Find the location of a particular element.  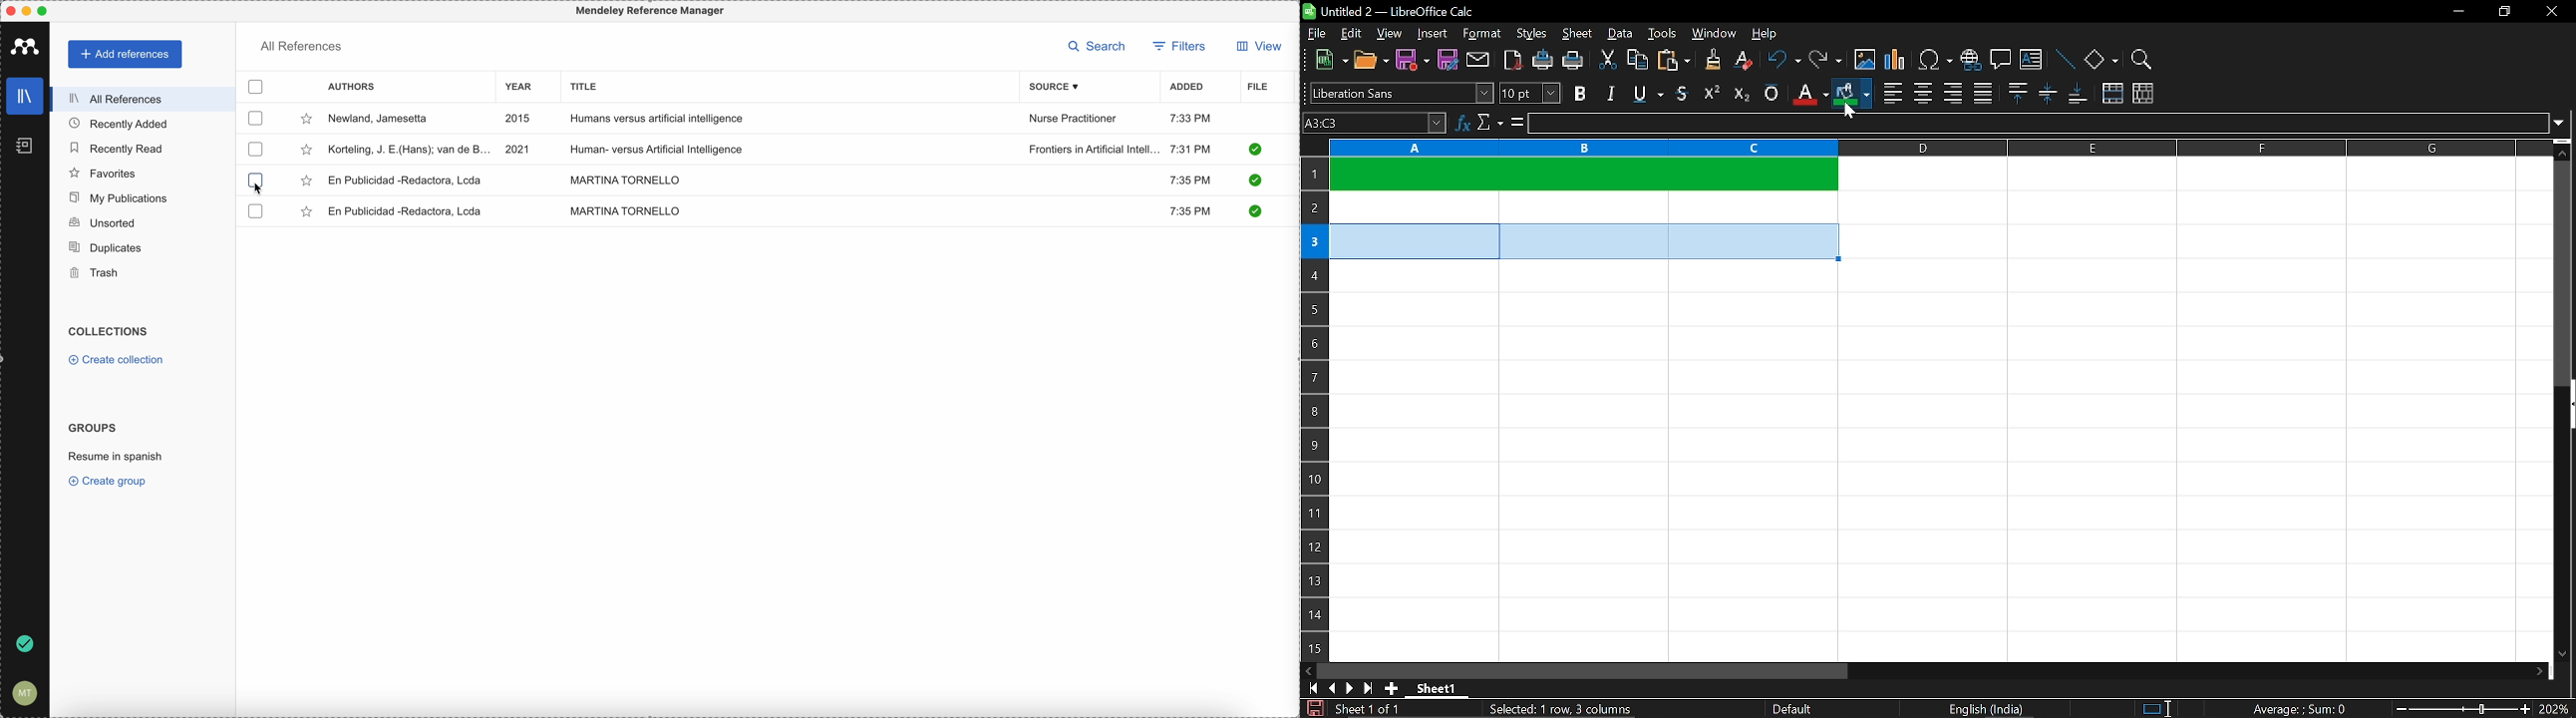

edit is located at coordinates (1348, 34).